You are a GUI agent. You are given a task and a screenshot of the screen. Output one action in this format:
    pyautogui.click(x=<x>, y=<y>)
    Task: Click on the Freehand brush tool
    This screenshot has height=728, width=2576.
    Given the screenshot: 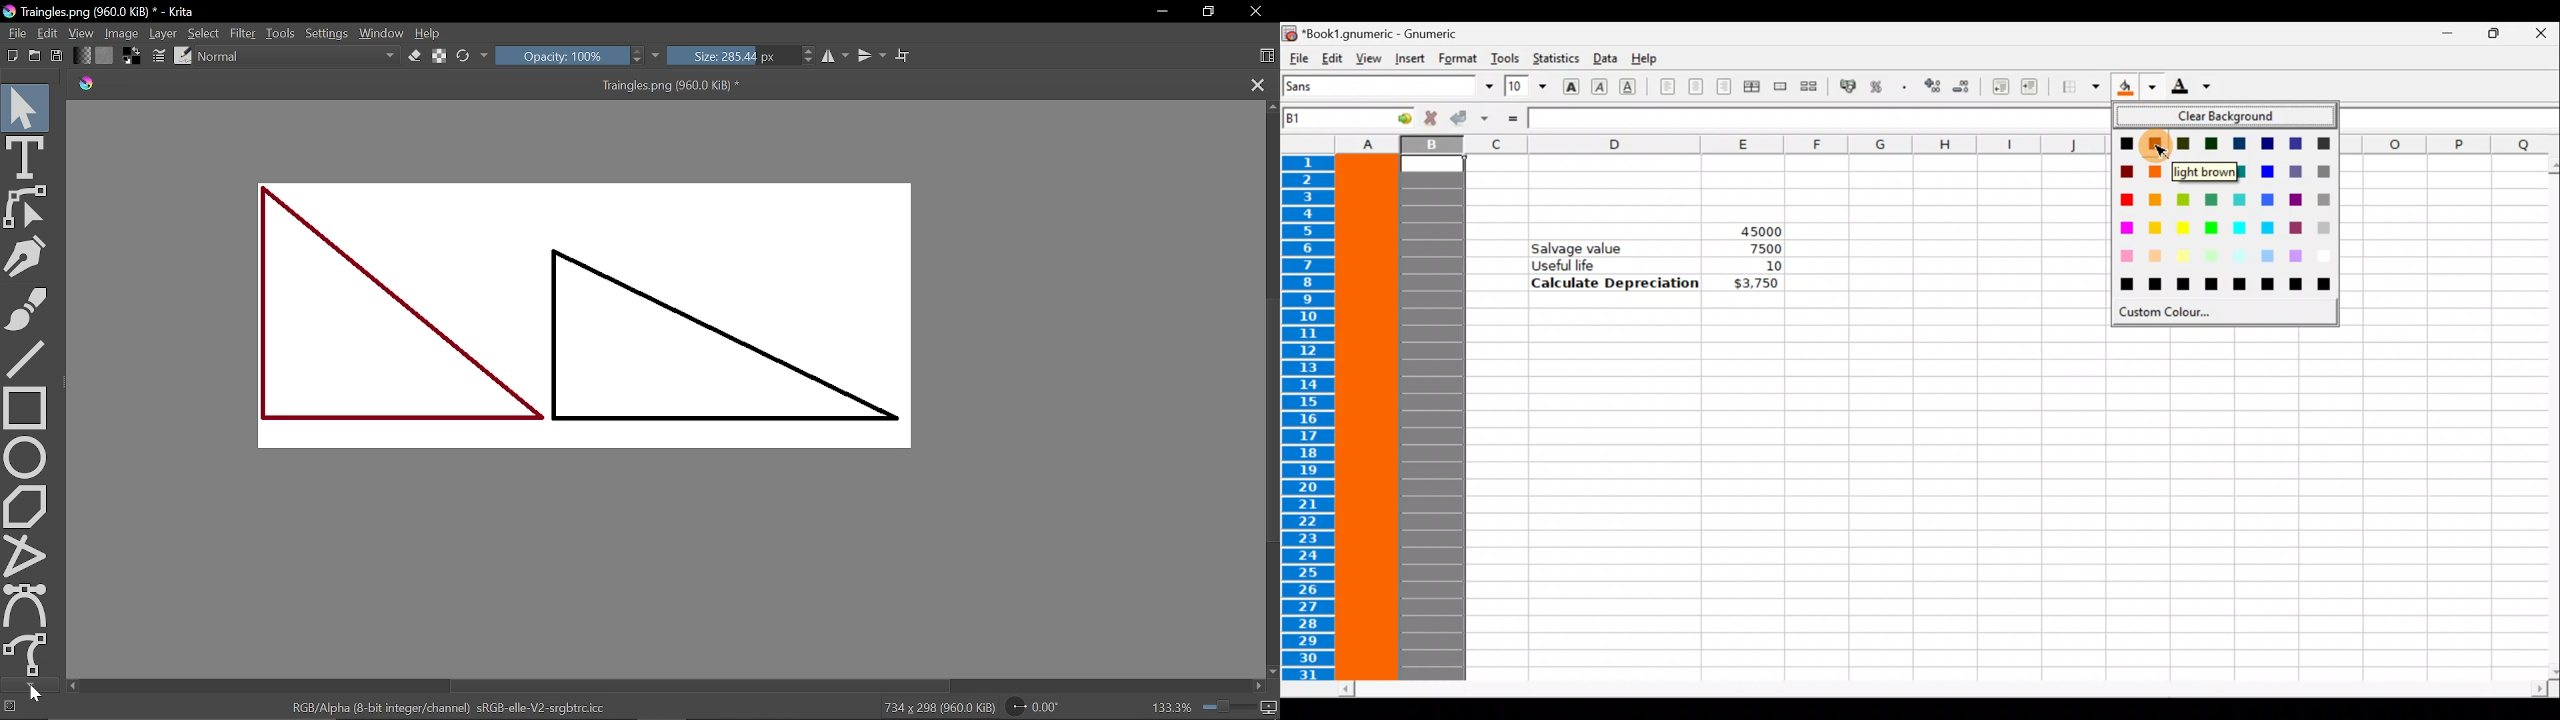 What is the action you would take?
    pyautogui.click(x=26, y=307)
    